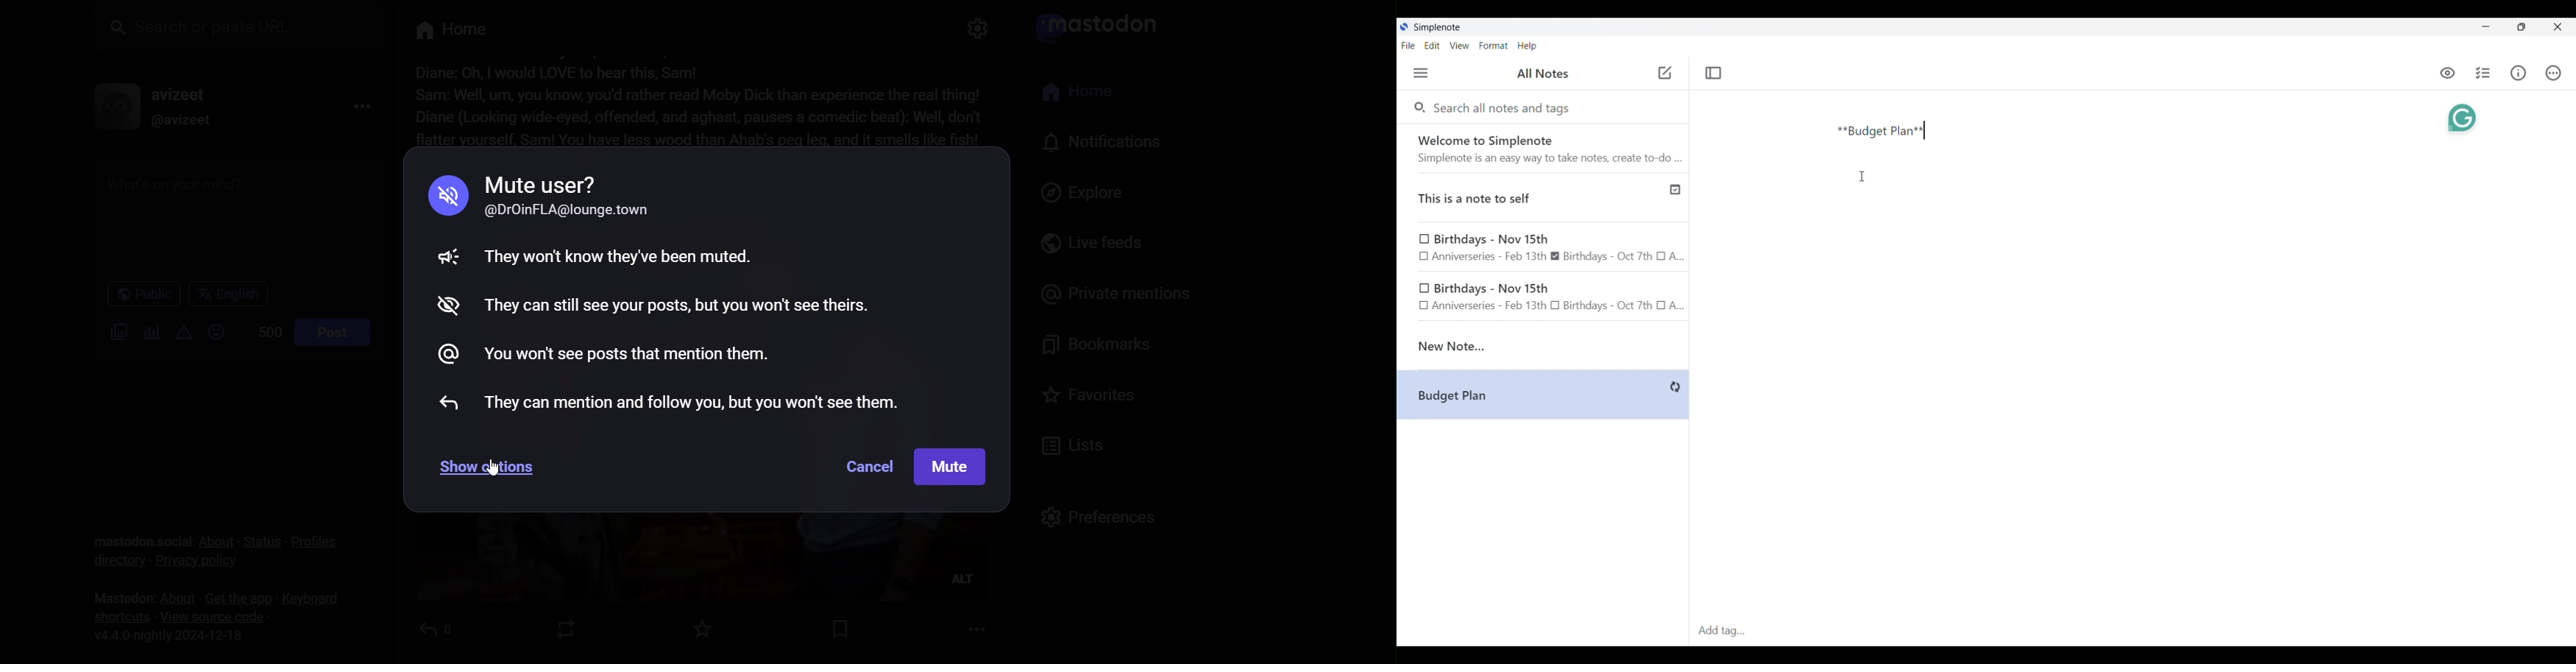 The height and width of the screenshot is (672, 2576). What do you see at coordinates (2133, 631) in the screenshot?
I see `Click to type in tags` at bounding box center [2133, 631].